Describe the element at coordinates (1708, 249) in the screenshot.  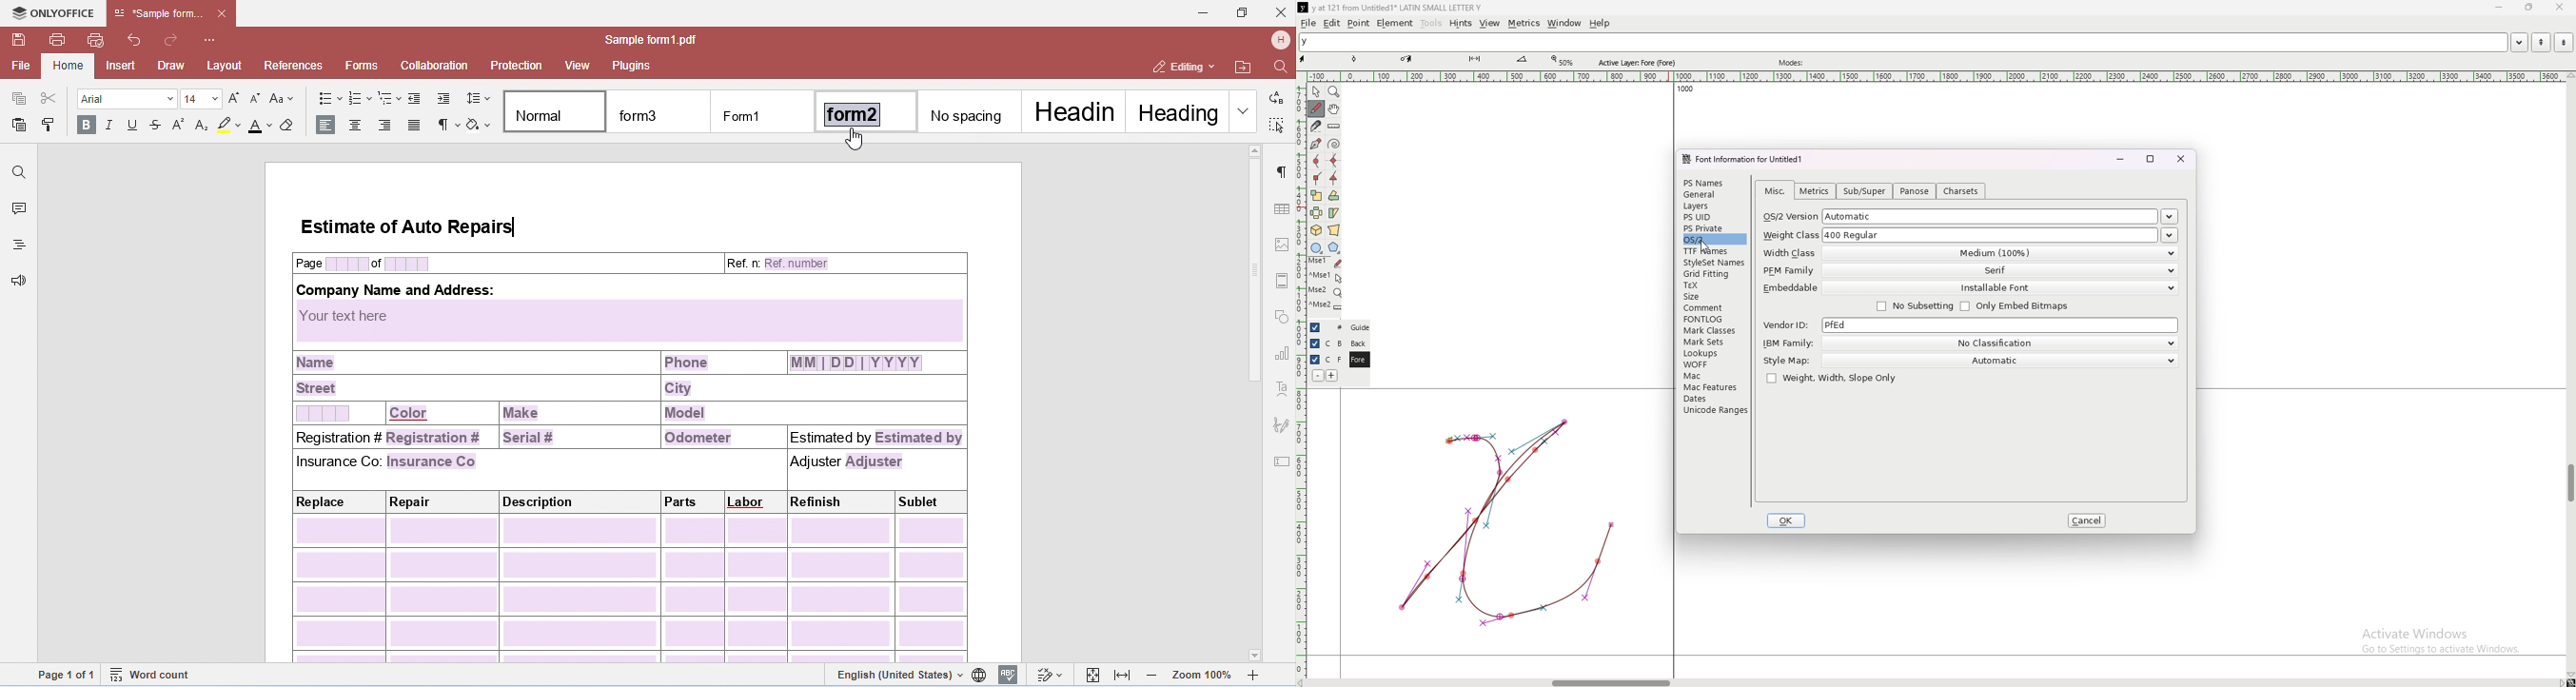
I see `cursor` at that location.